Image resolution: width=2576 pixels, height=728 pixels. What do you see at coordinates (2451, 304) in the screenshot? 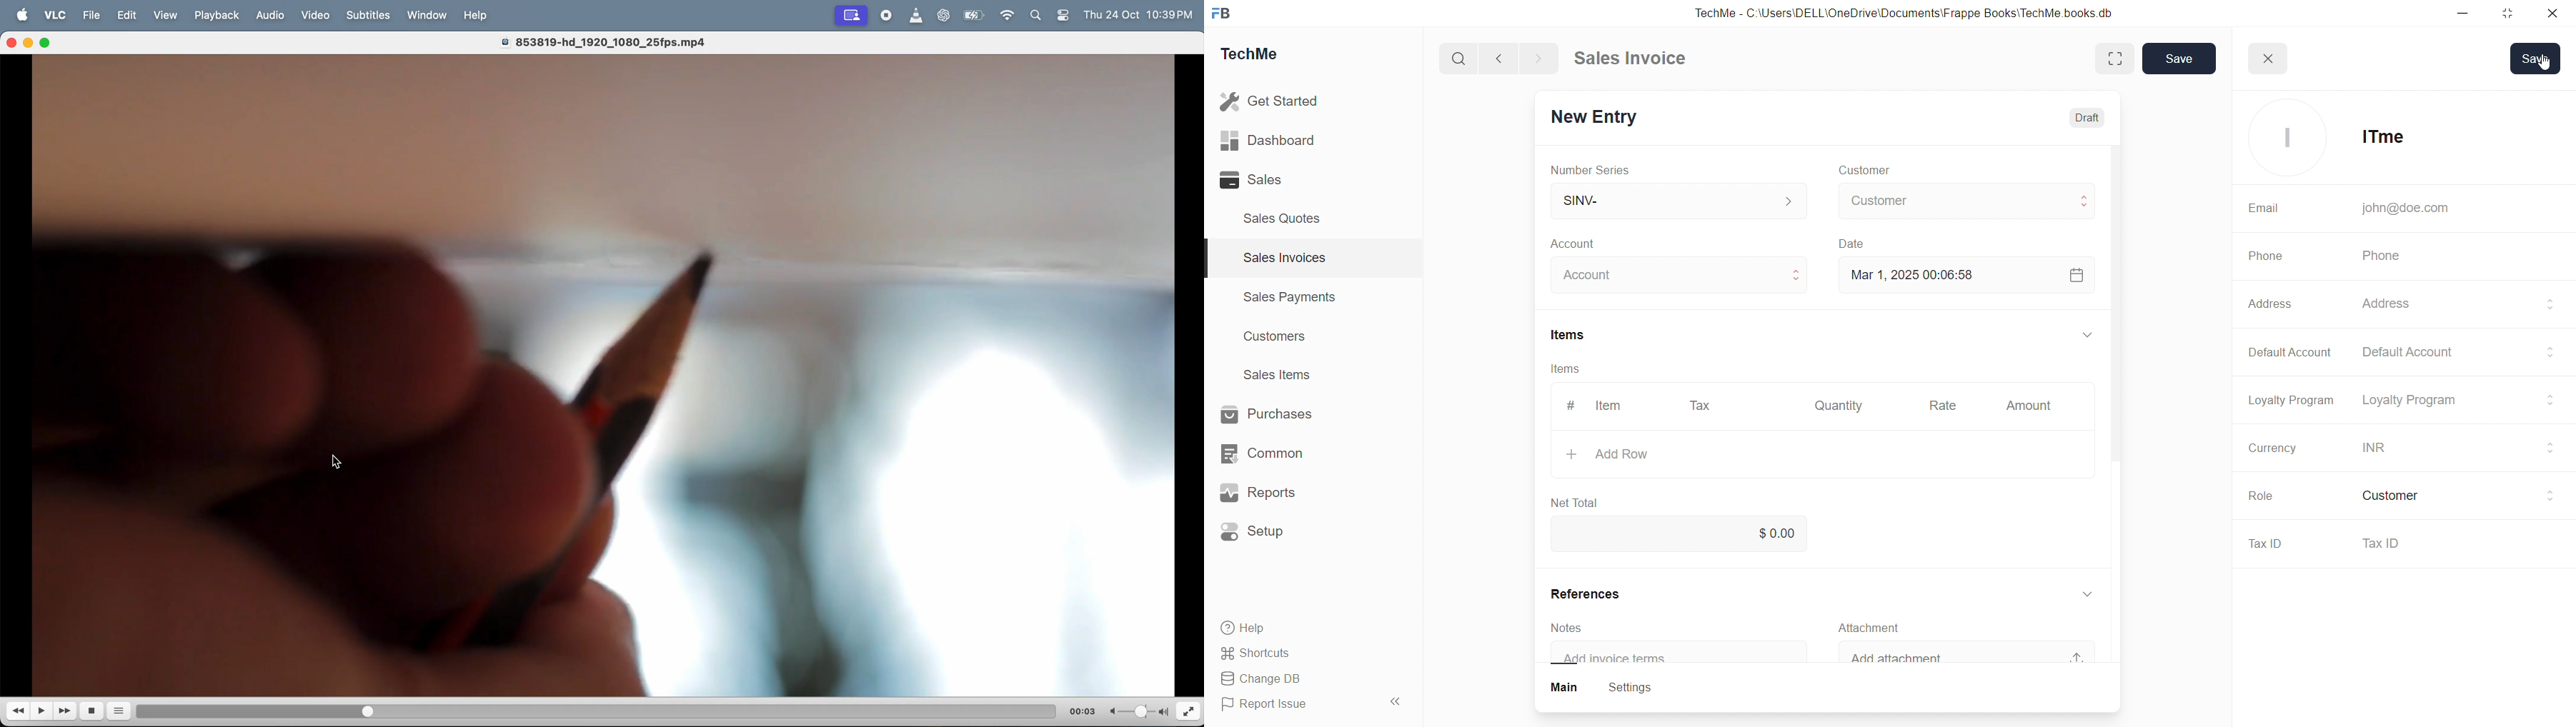
I see `Address` at bounding box center [2451, 304].